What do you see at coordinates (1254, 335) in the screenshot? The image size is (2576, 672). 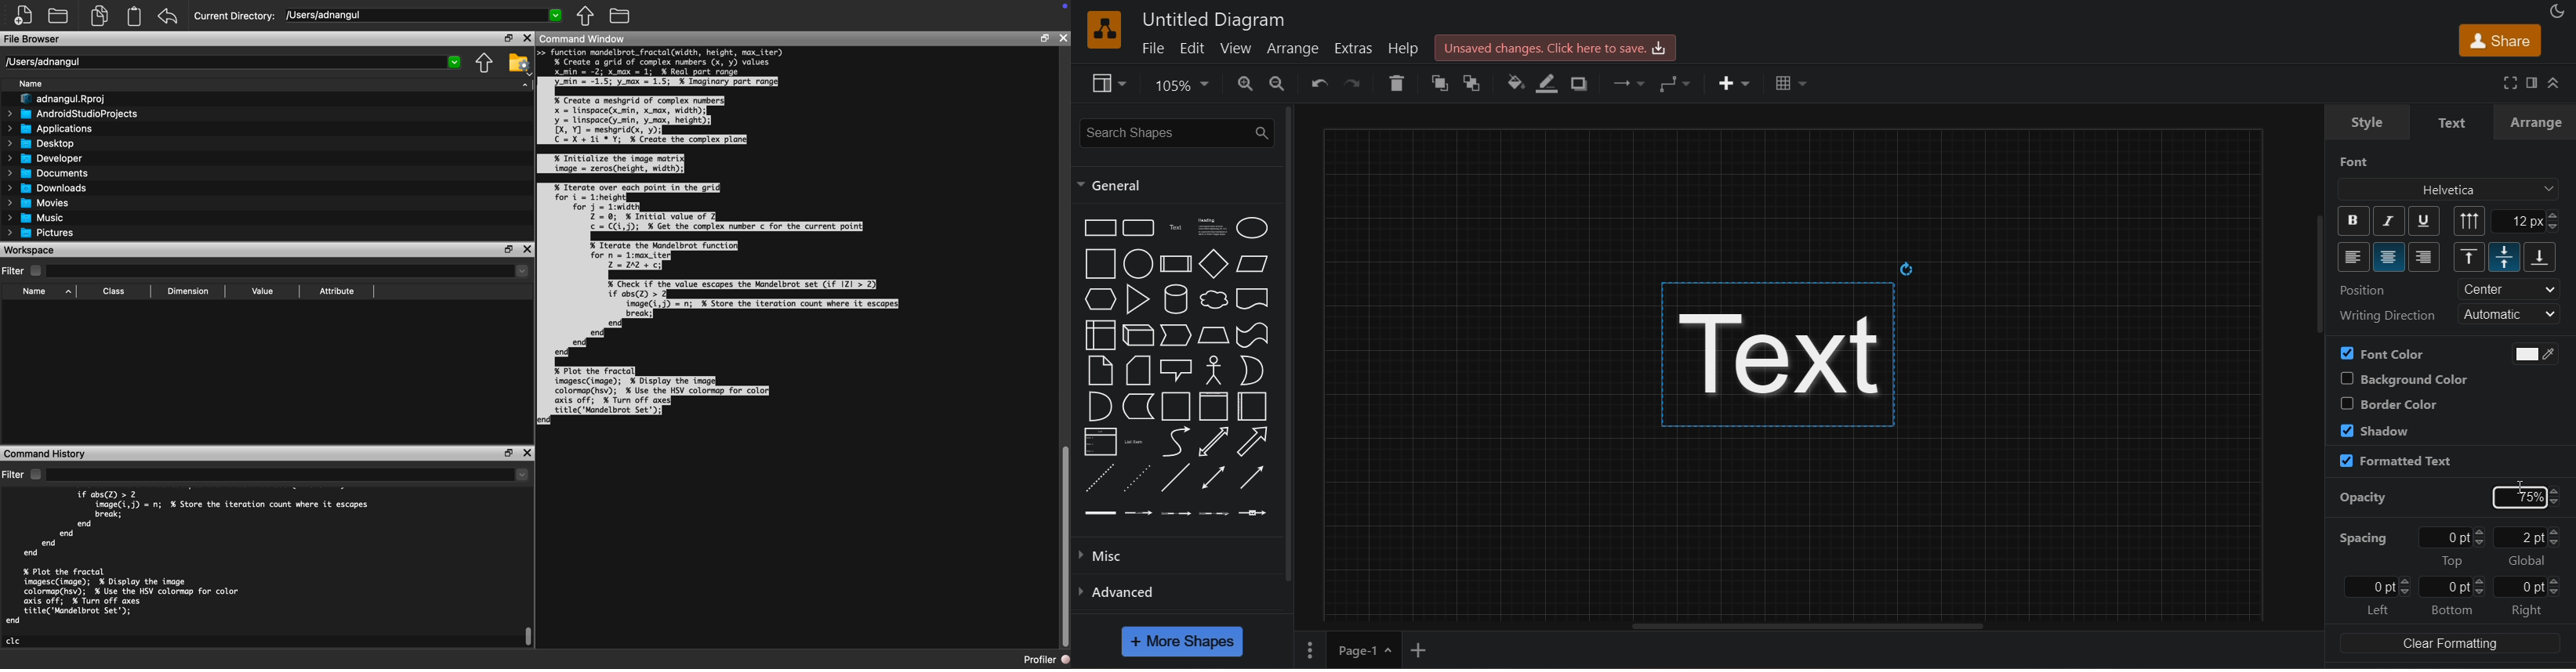 I see `tape` at bounding box center [1254, 335].